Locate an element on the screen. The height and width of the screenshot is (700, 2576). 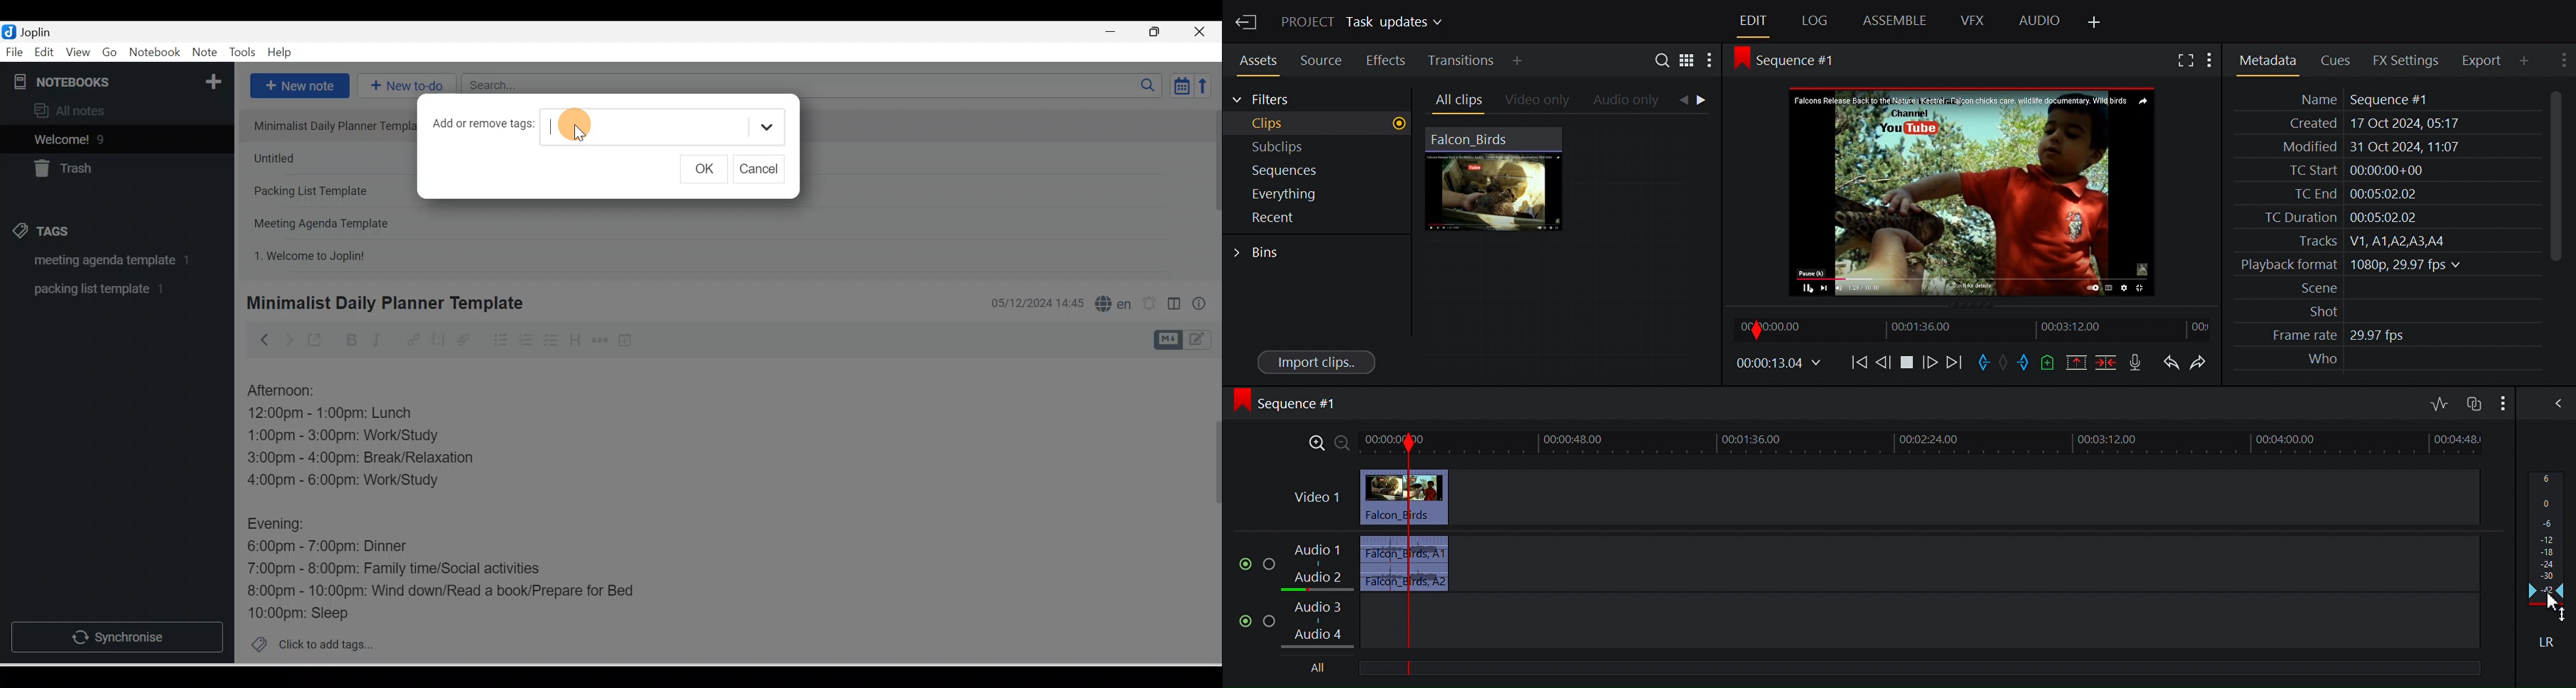
Media Viewer is located at coordinates (1971, 190).